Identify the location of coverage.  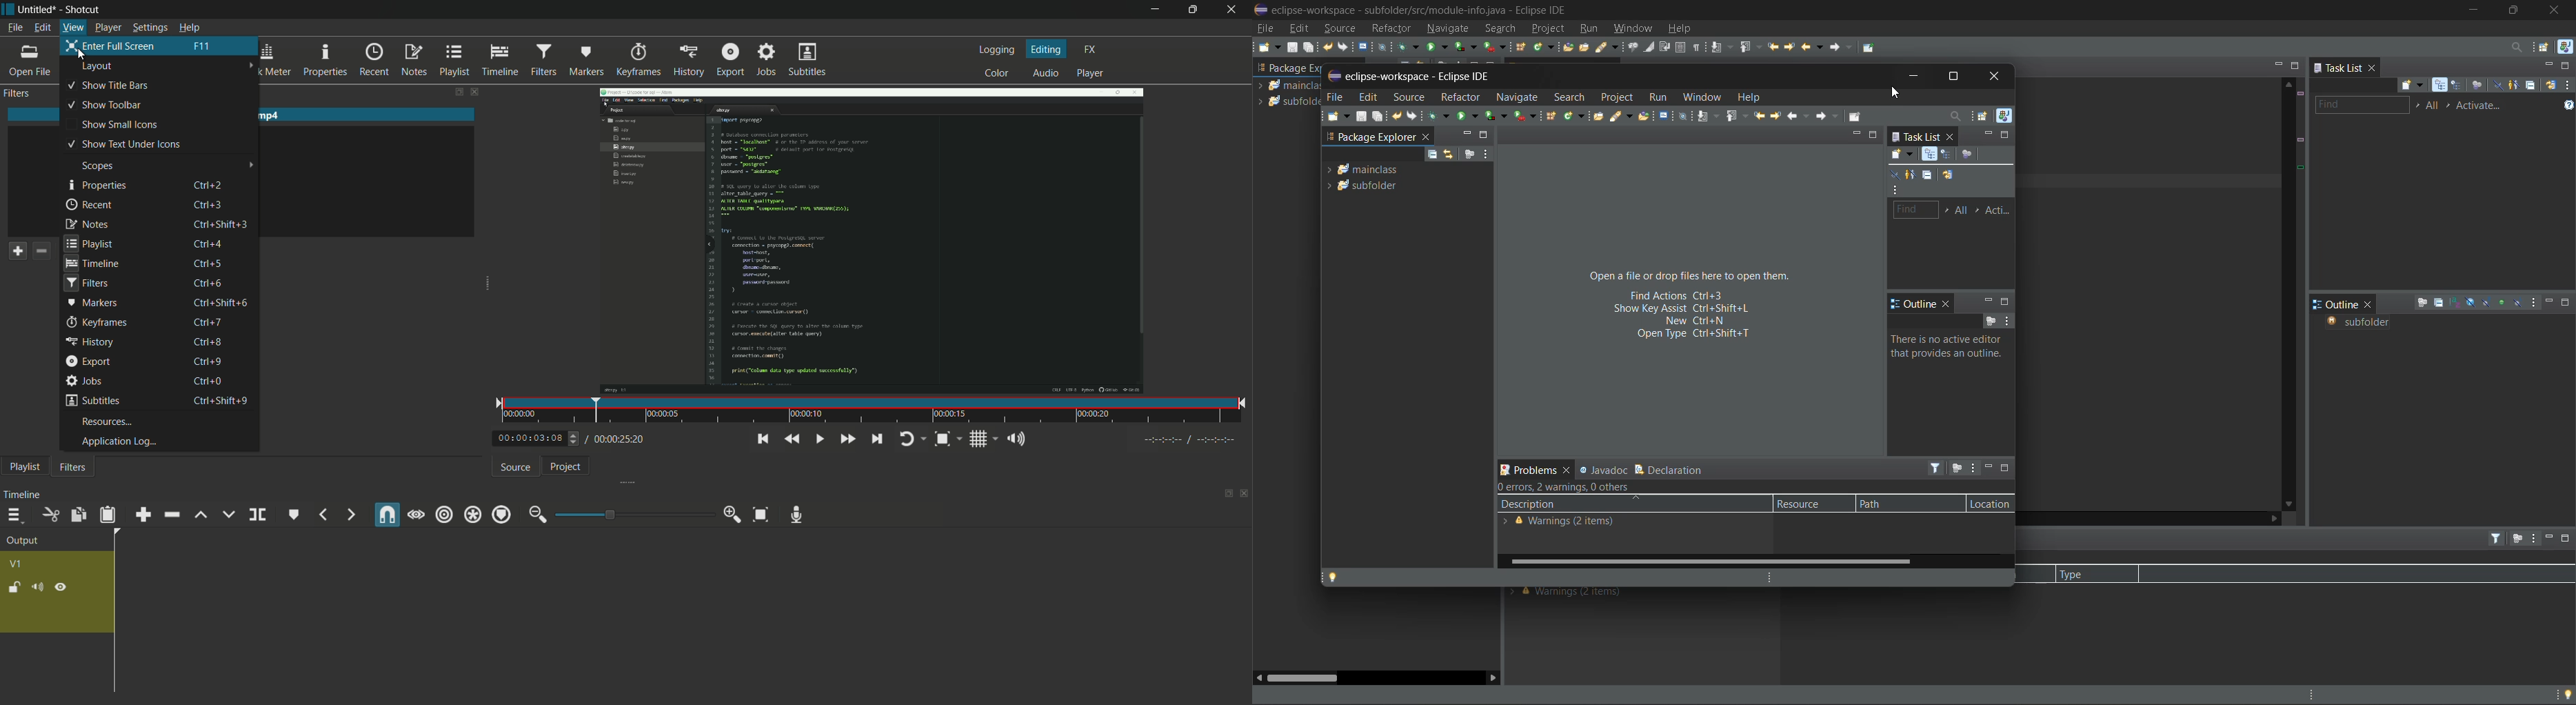
(1469, 48).